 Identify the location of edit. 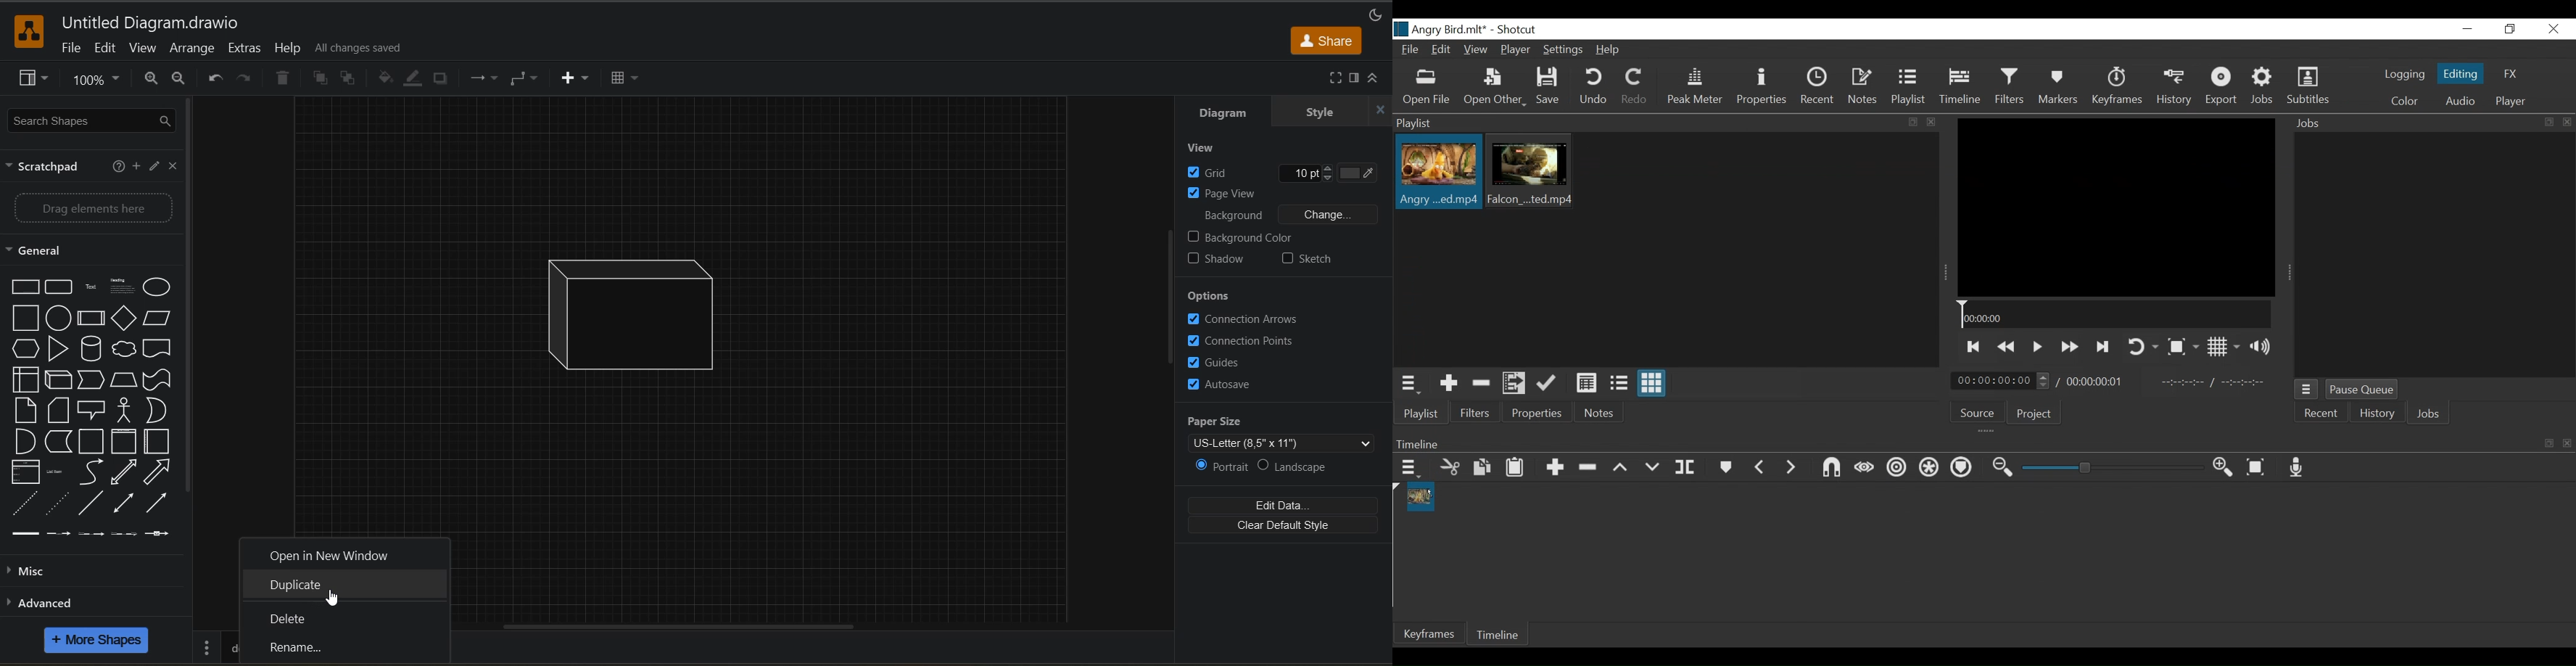
(152, 168).